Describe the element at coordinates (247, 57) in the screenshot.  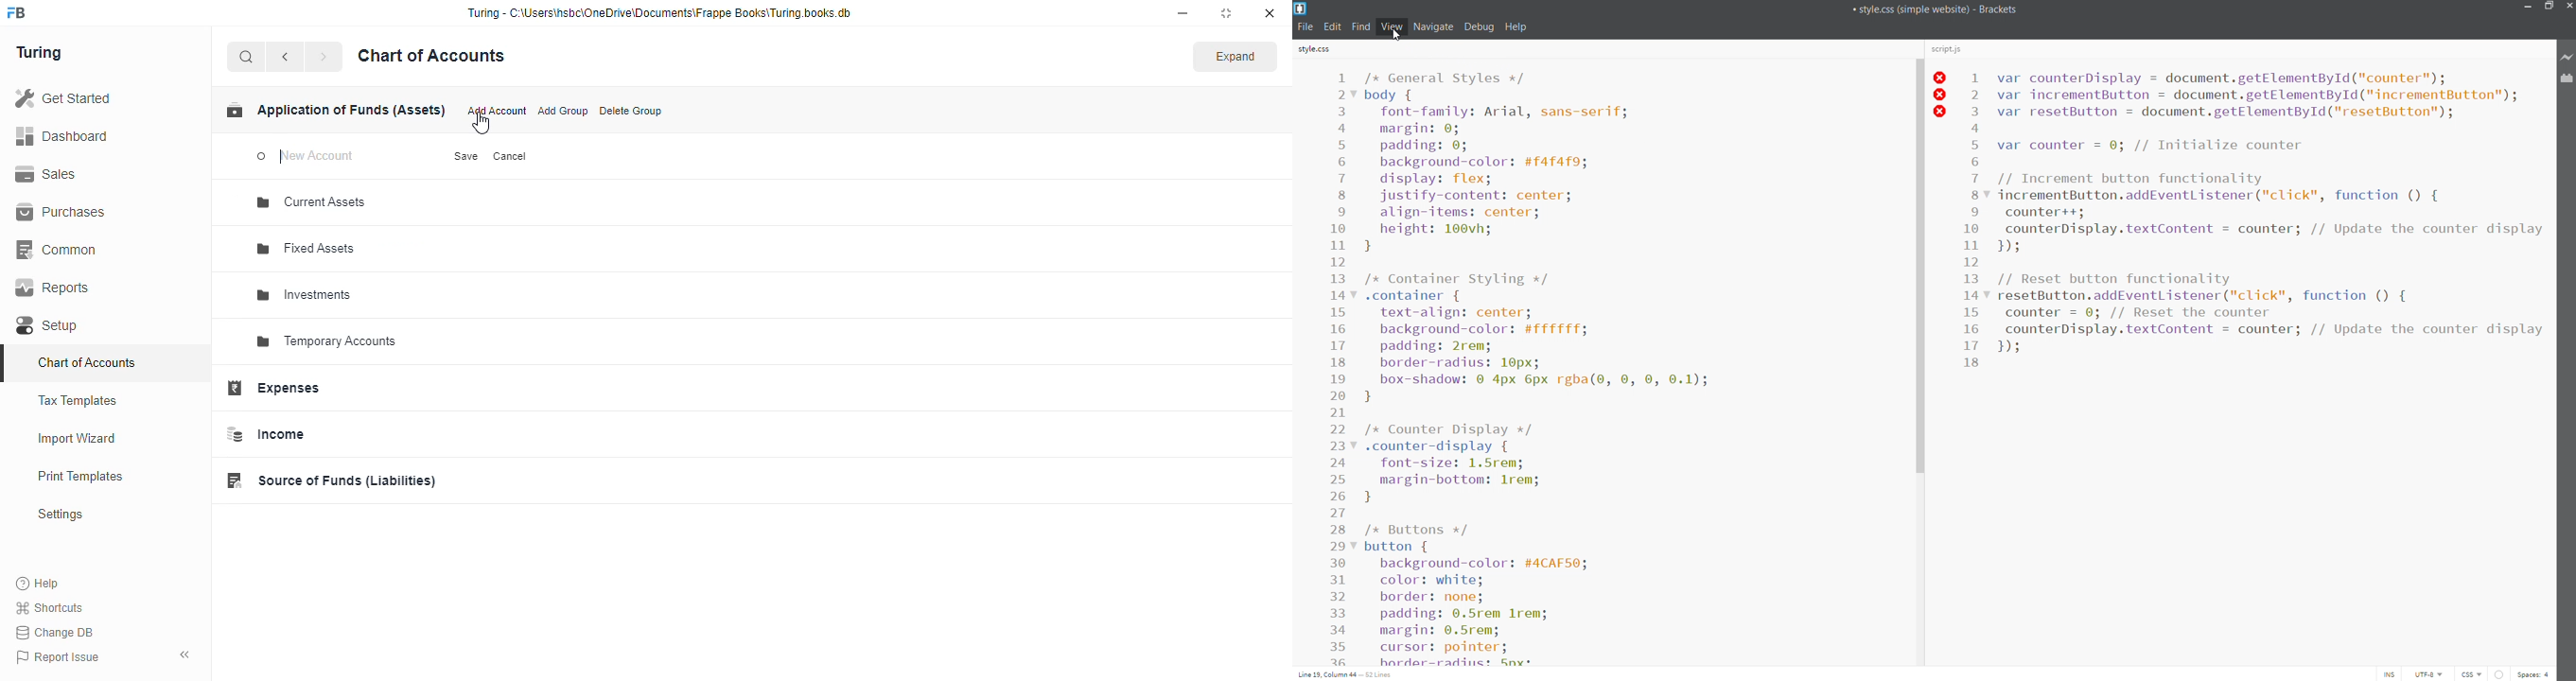
I see `search` at that location.